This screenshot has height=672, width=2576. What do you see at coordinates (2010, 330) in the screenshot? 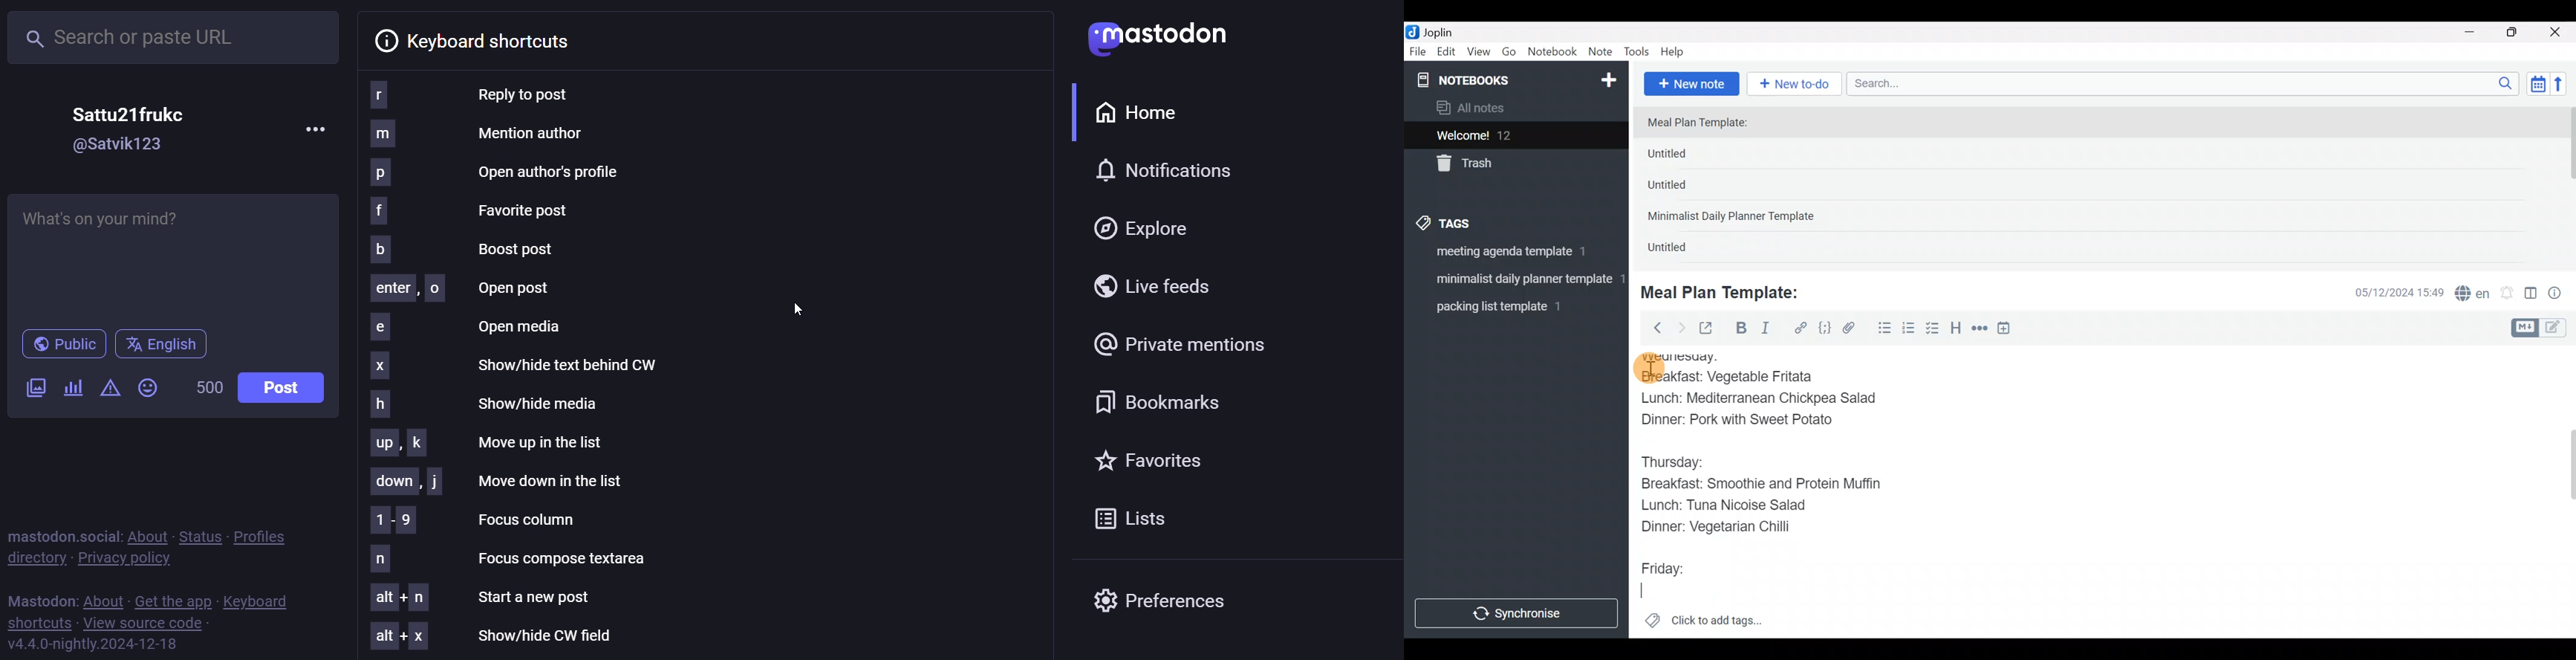
I see `Insert time` at bounding box center [2010, 330].